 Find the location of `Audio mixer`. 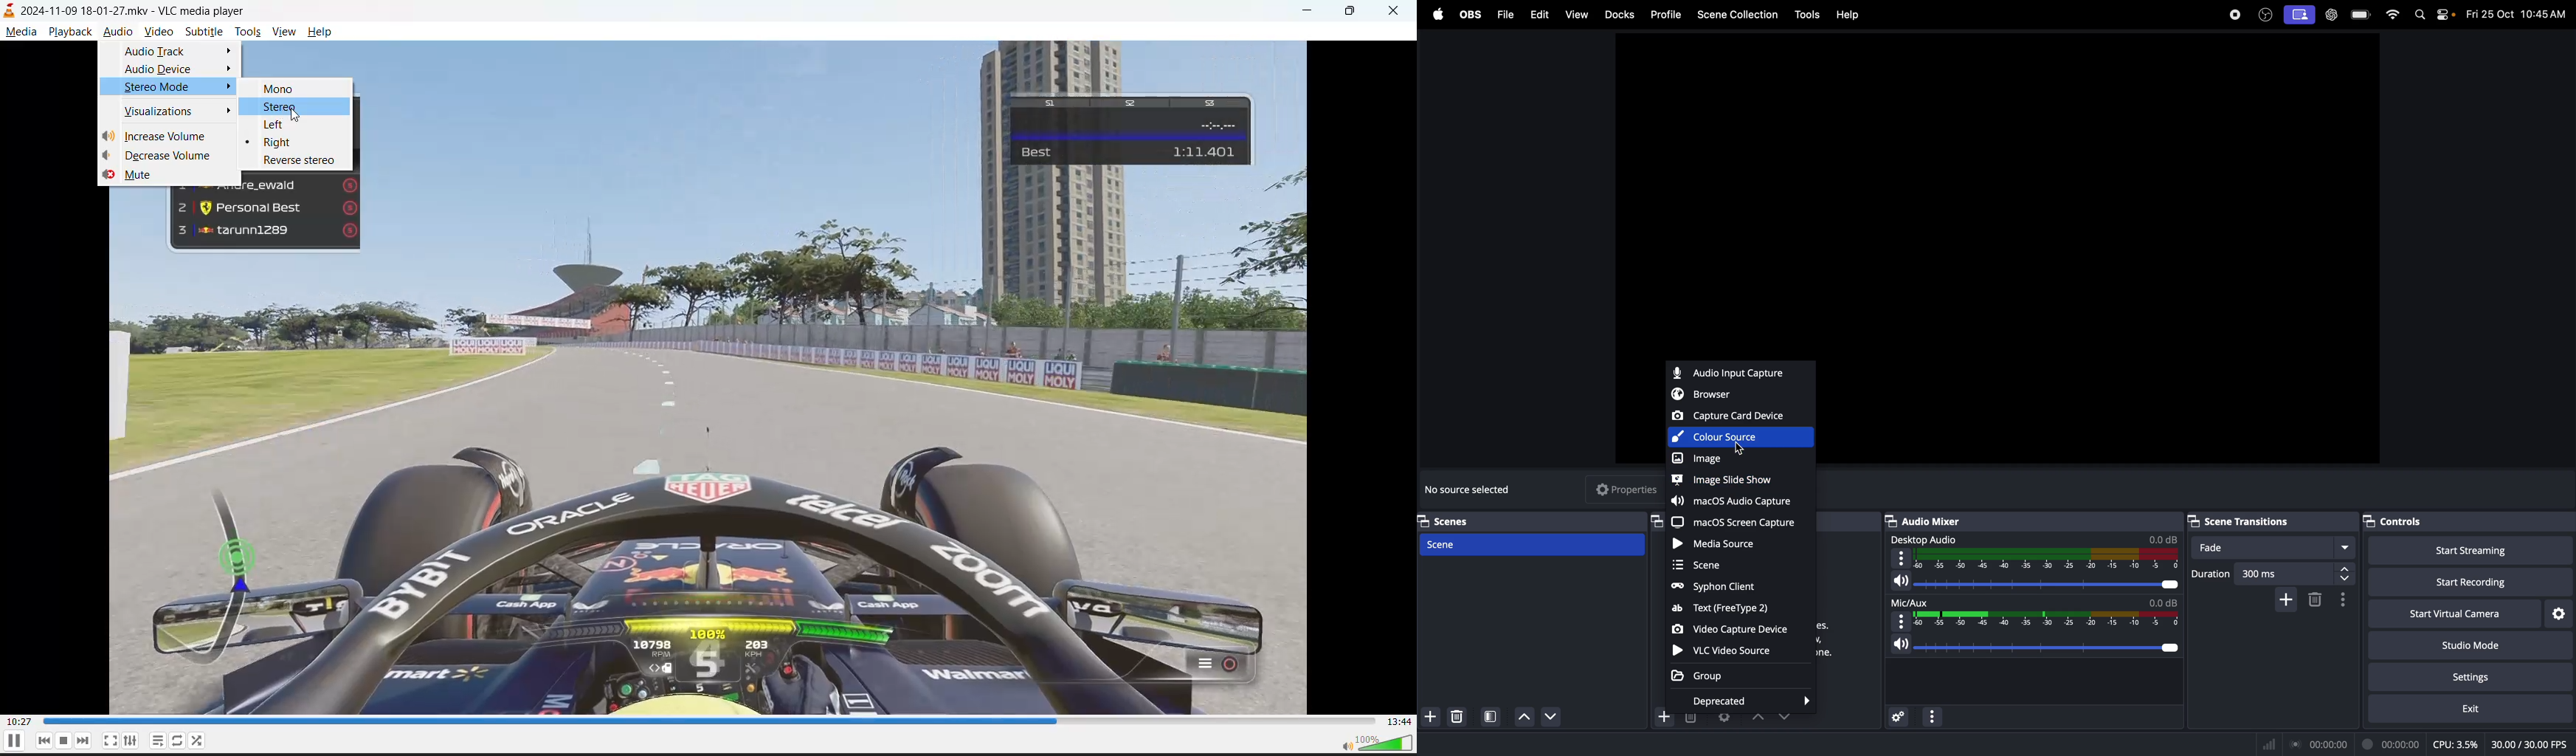

Audio mixer is located at coordinates (1927, 522).